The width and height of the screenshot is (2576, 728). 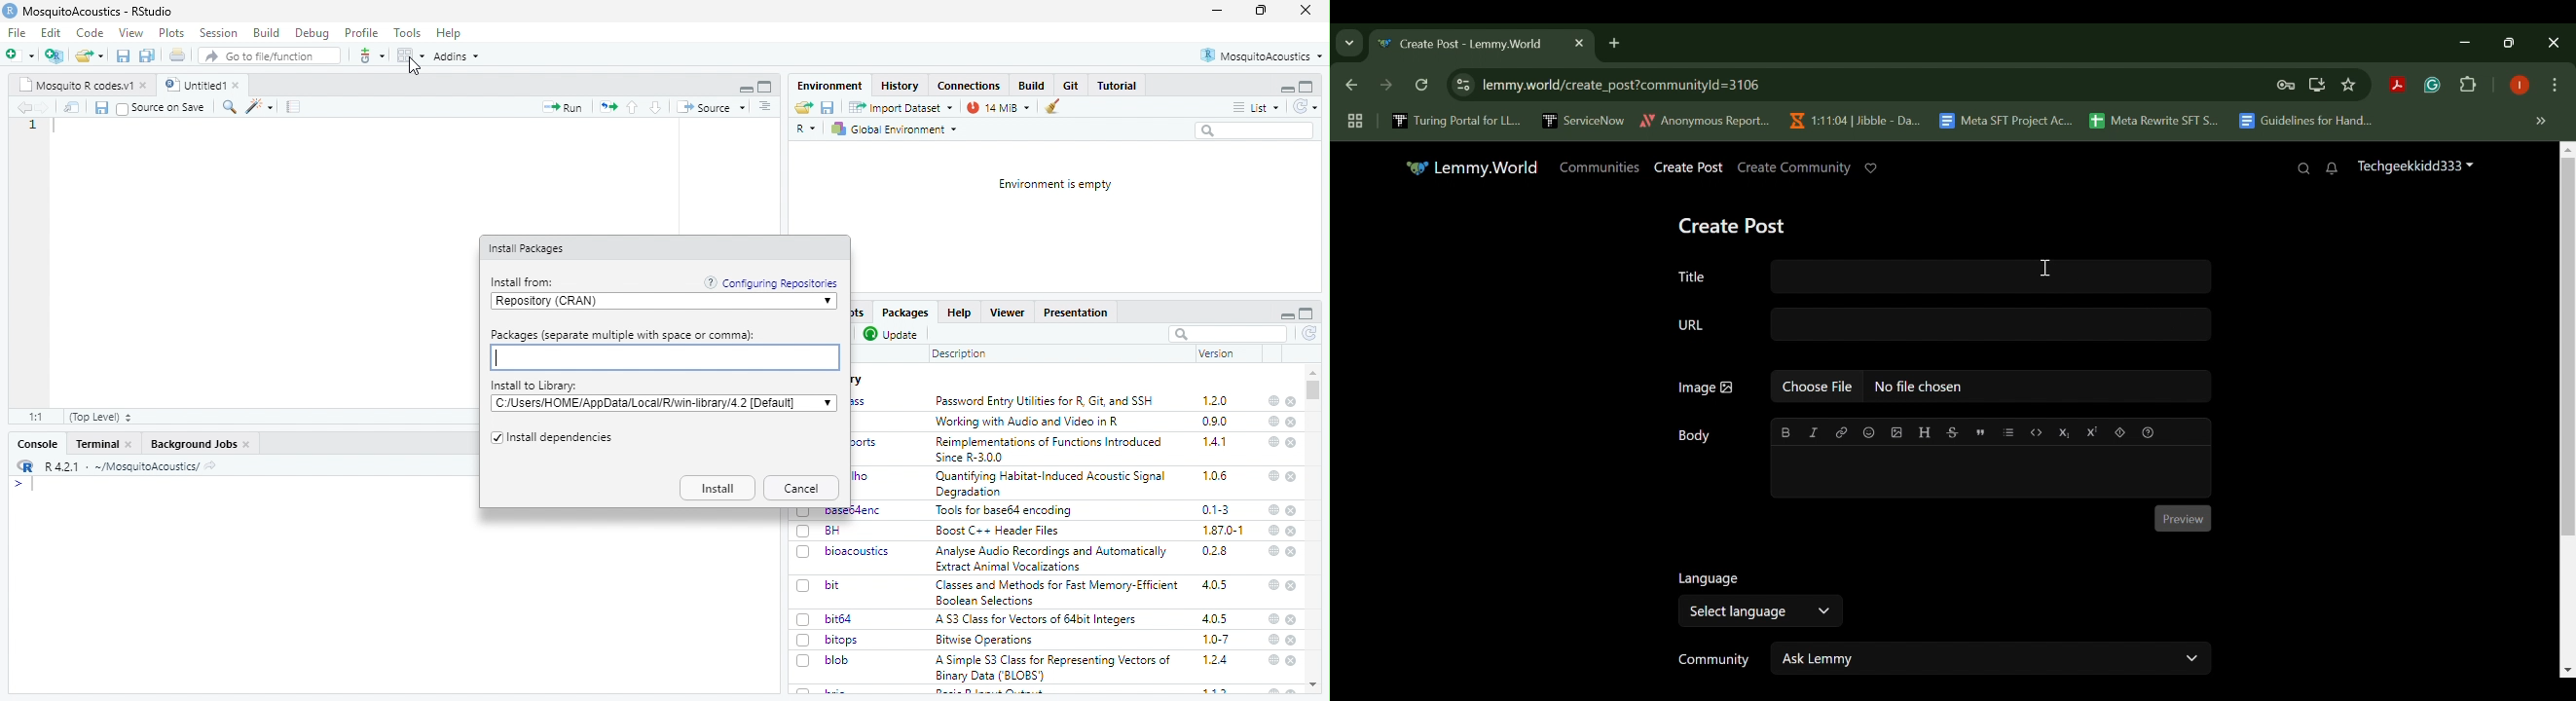 I want to click on web, so click(x=1275, y=476).